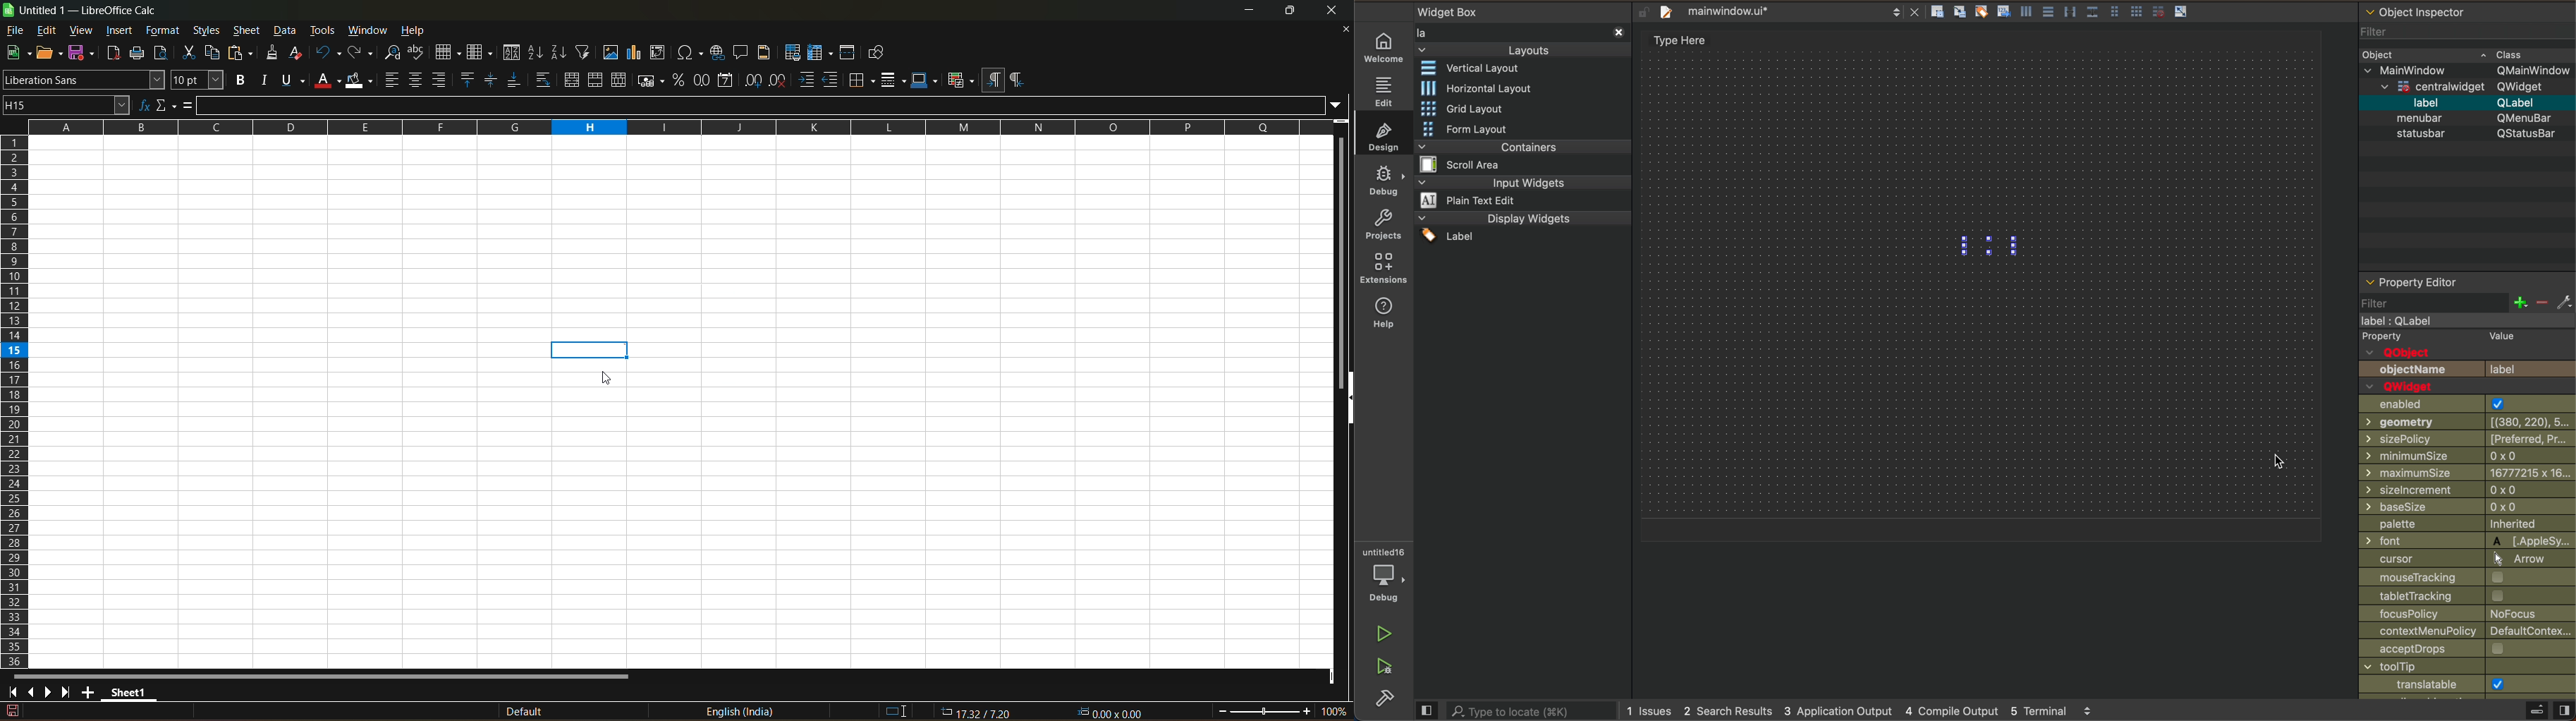  I want to click on sort descending, so click(560, 54).